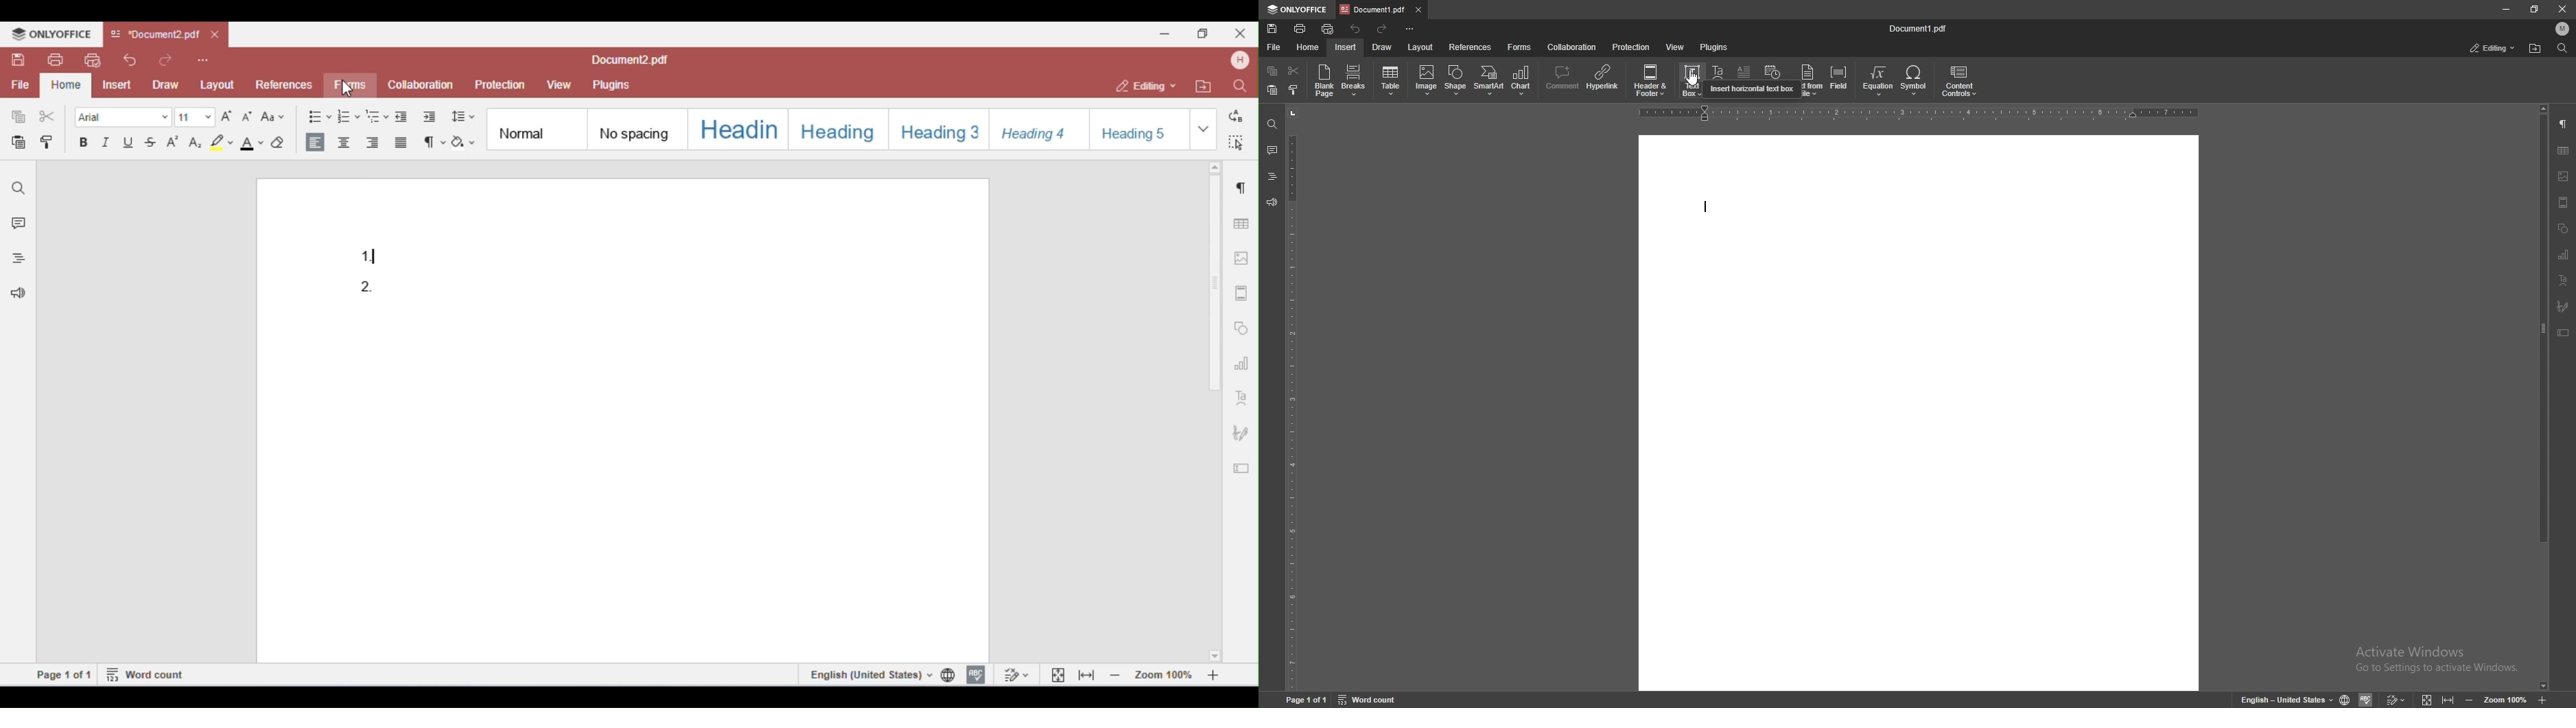 This screenshot has height=728, width=2576. Describe the element at coordinates (1919, 27) in the screenshot. I see `file name` at that location.